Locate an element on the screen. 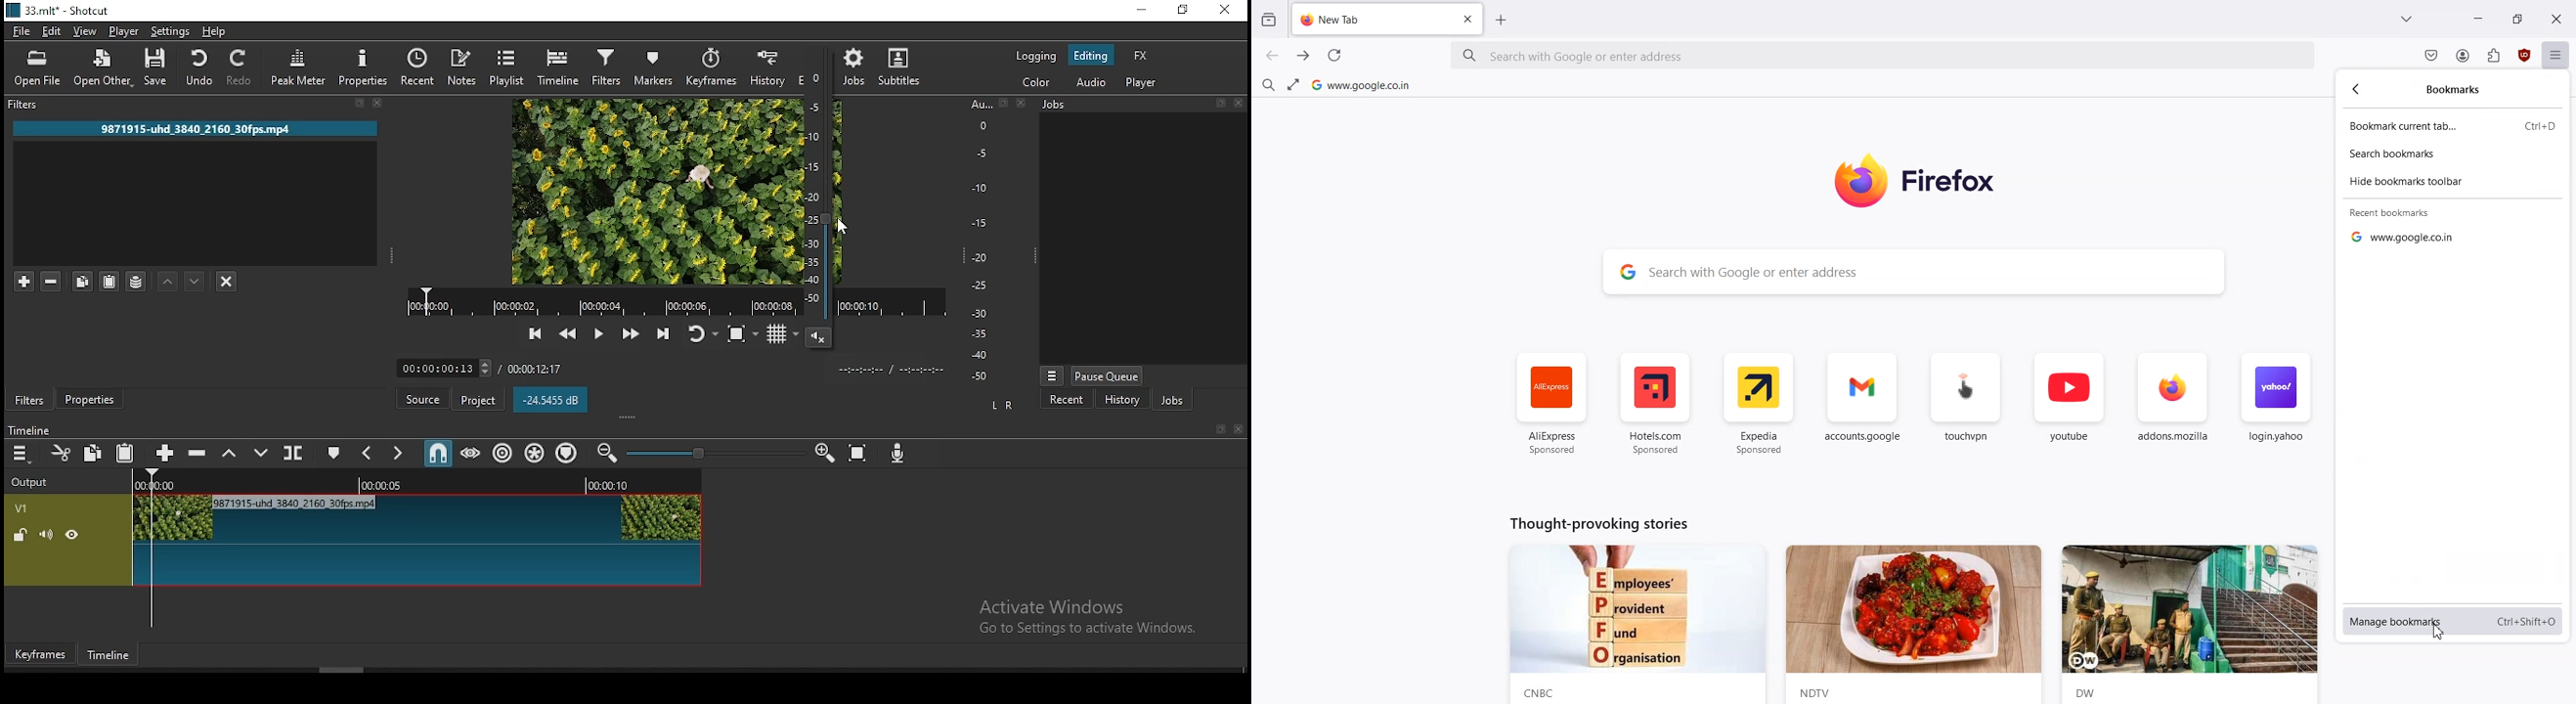 This screenshot has width=2576, height=728. account.google is located at coordinates (1864, 404).